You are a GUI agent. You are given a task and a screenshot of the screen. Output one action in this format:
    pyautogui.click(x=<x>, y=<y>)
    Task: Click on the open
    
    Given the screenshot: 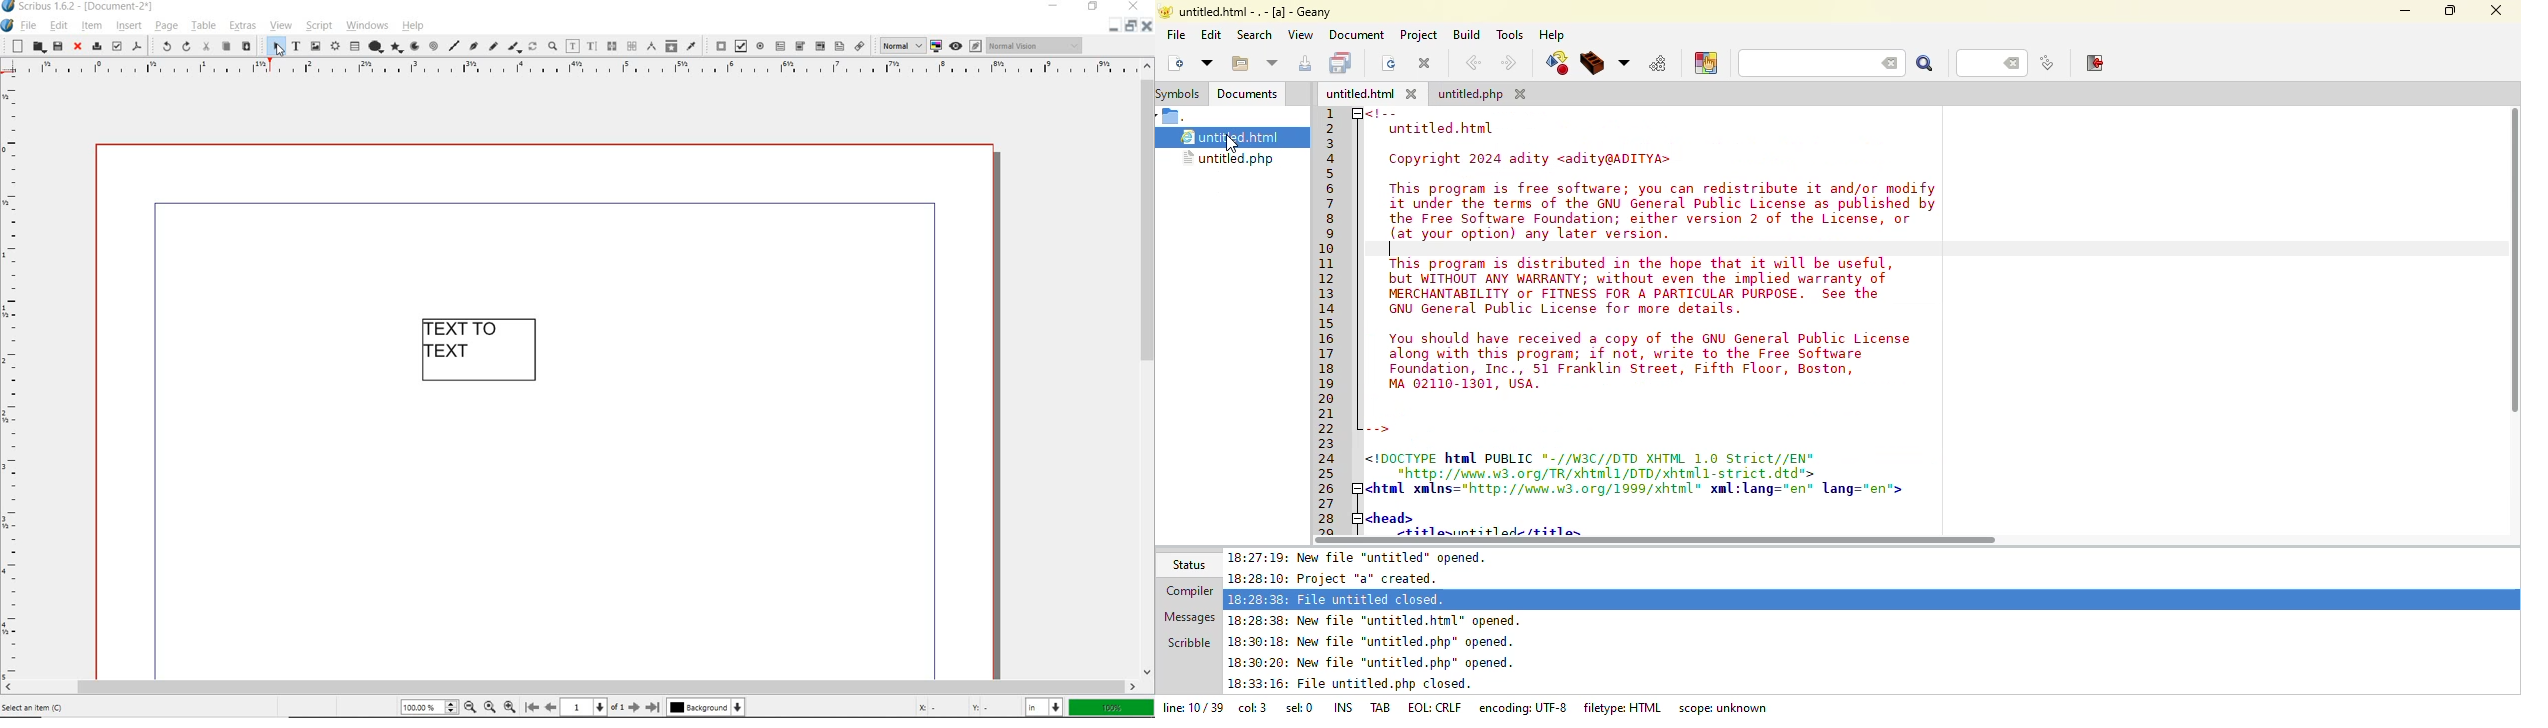 What is the action you would take?
    pyautogui.click(x=39, y=47)
    